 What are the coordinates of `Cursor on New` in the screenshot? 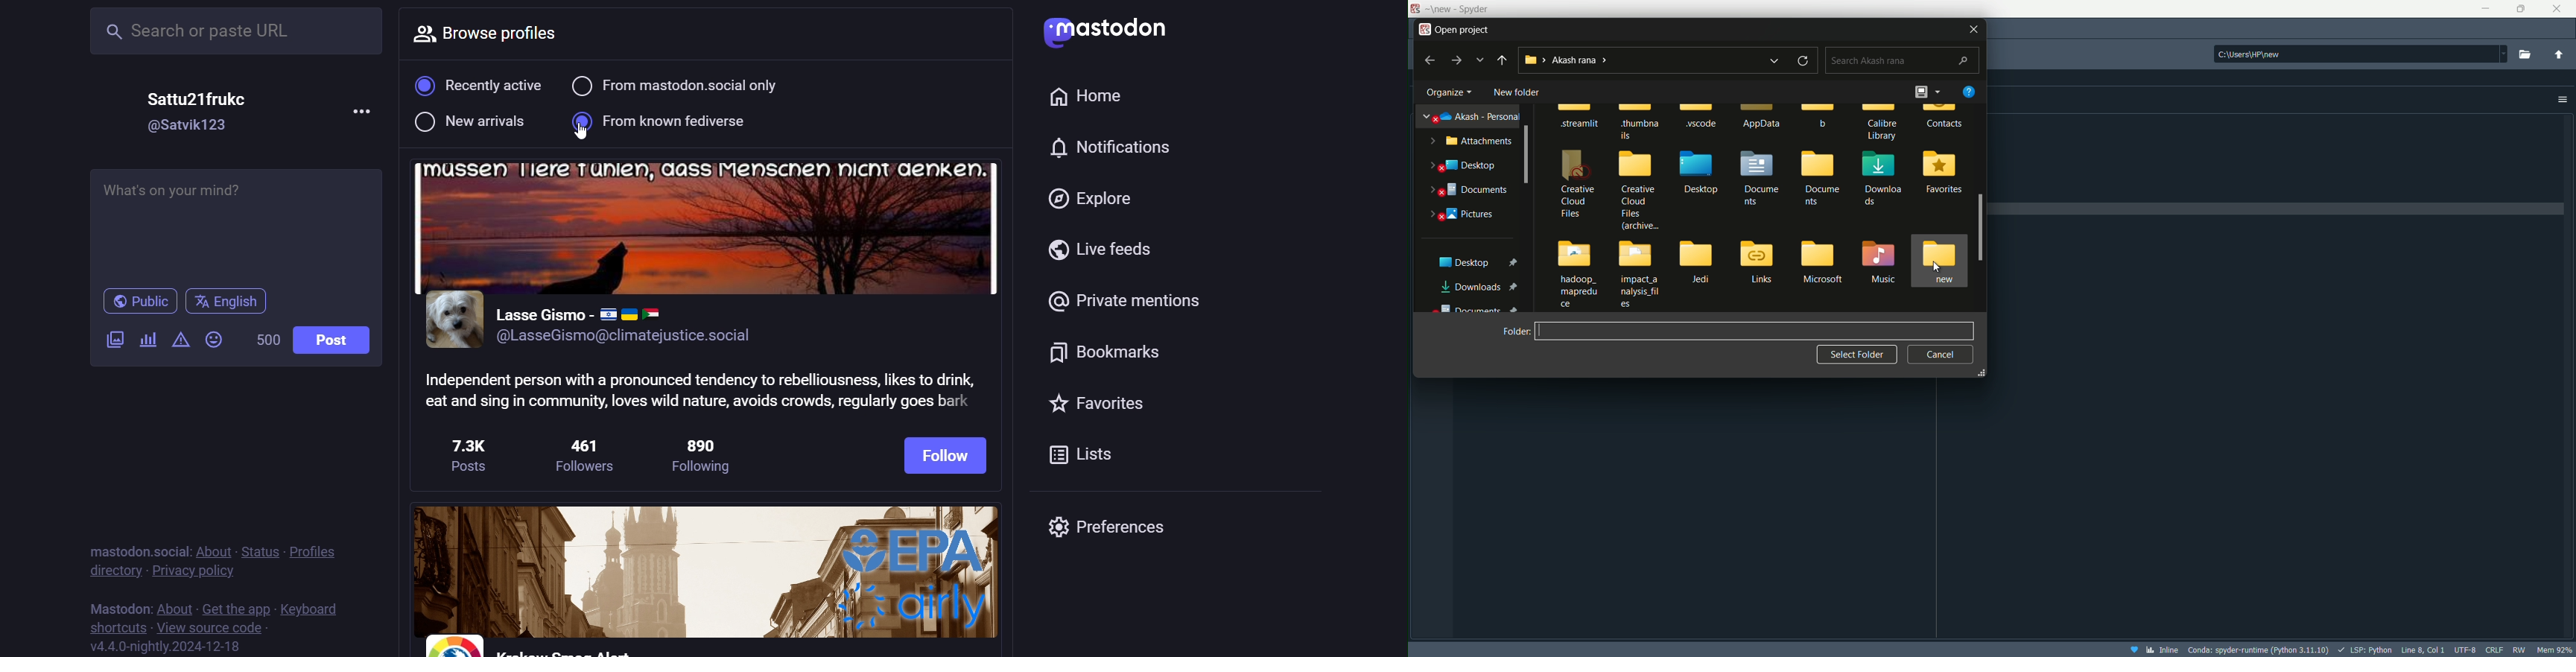 It's located at (1933, 264).